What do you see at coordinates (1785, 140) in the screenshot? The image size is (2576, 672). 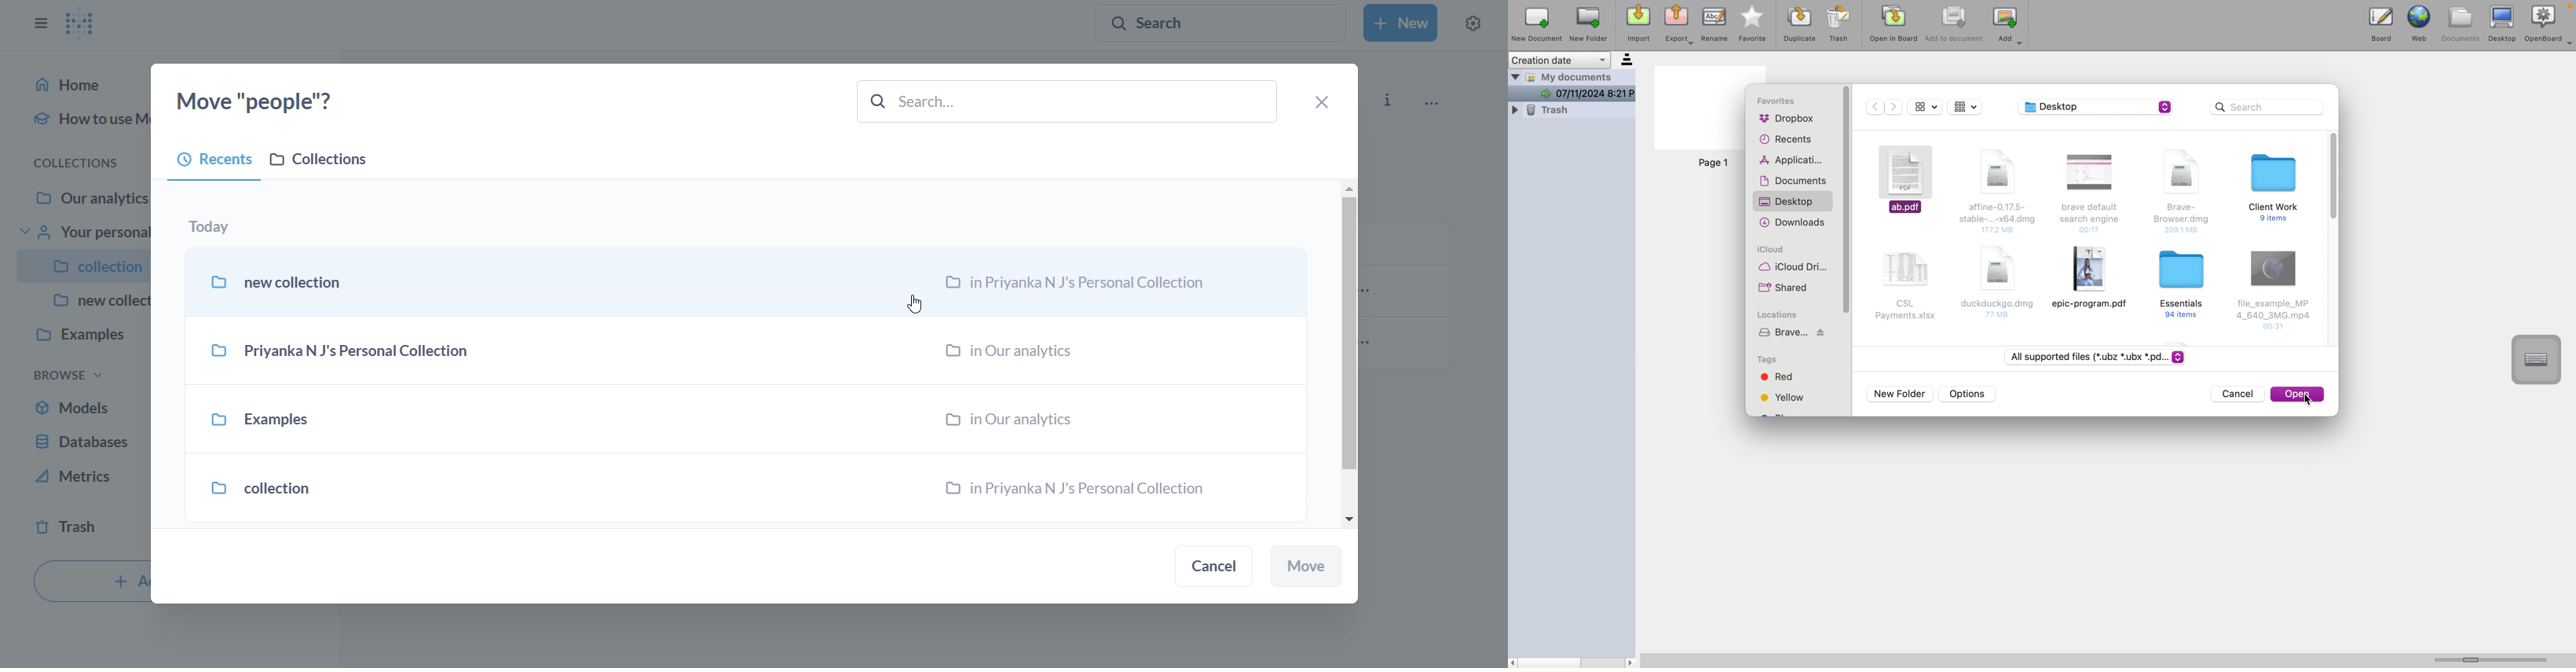 I see `recents` at bounding box center [1785, 140].